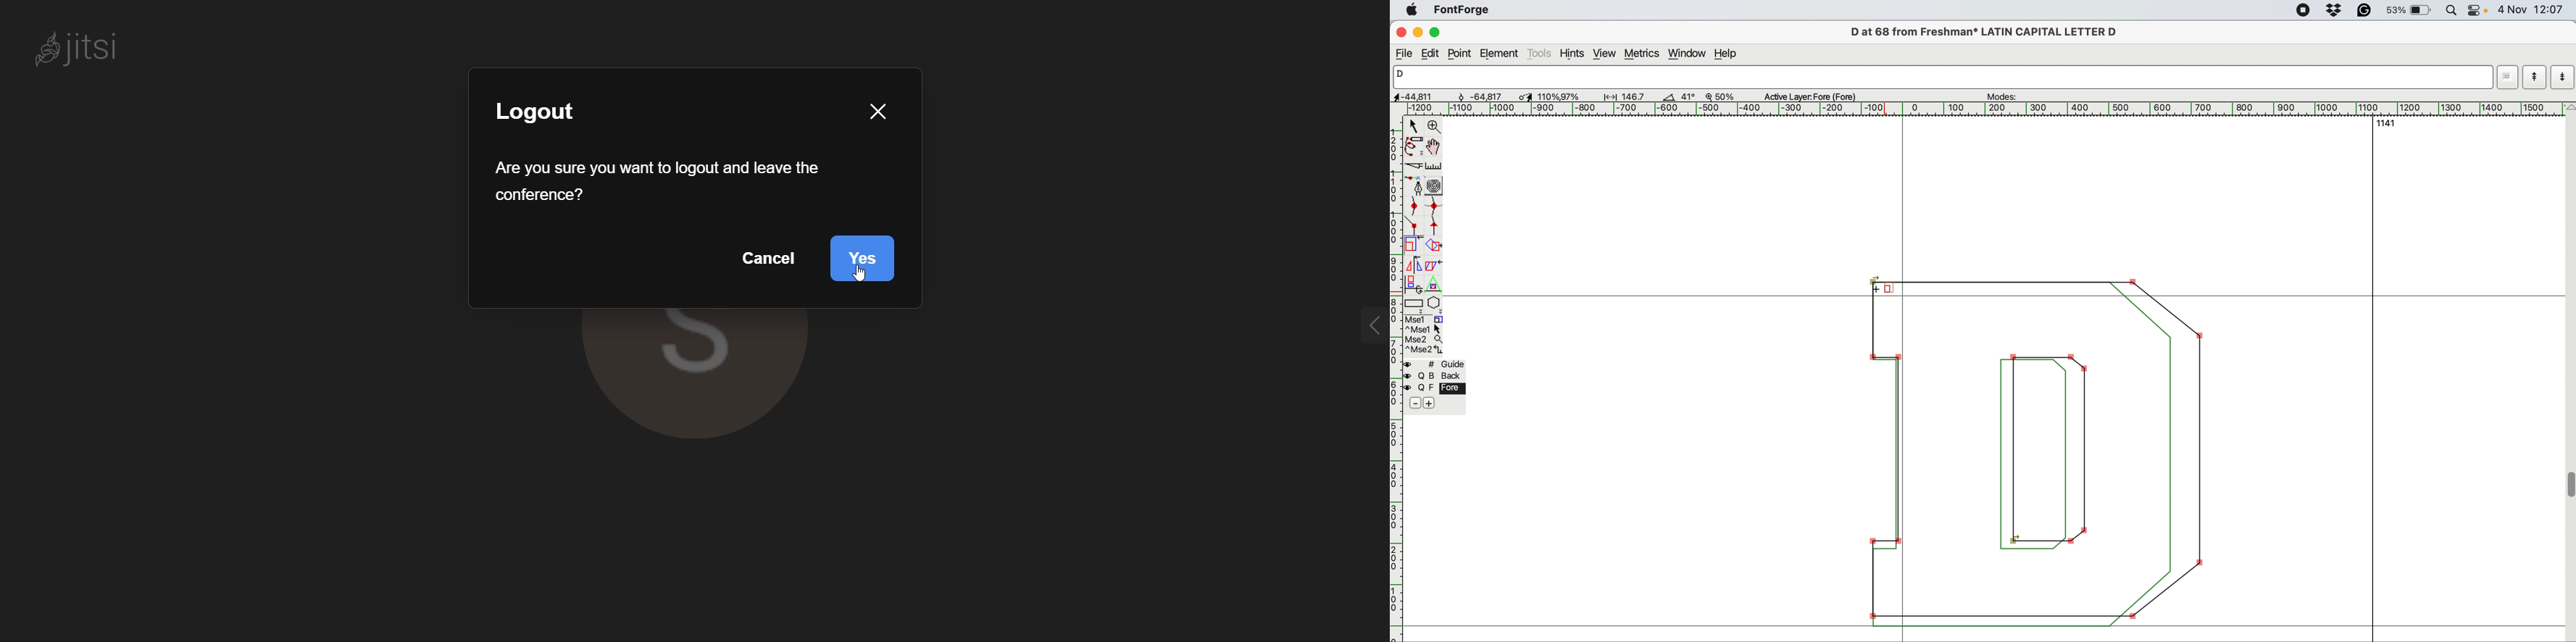 This screenshot has width=2576, height=644. Describe the element at coordinates (1717, 96) in the screenshot. I see `zoom detail` at that location.